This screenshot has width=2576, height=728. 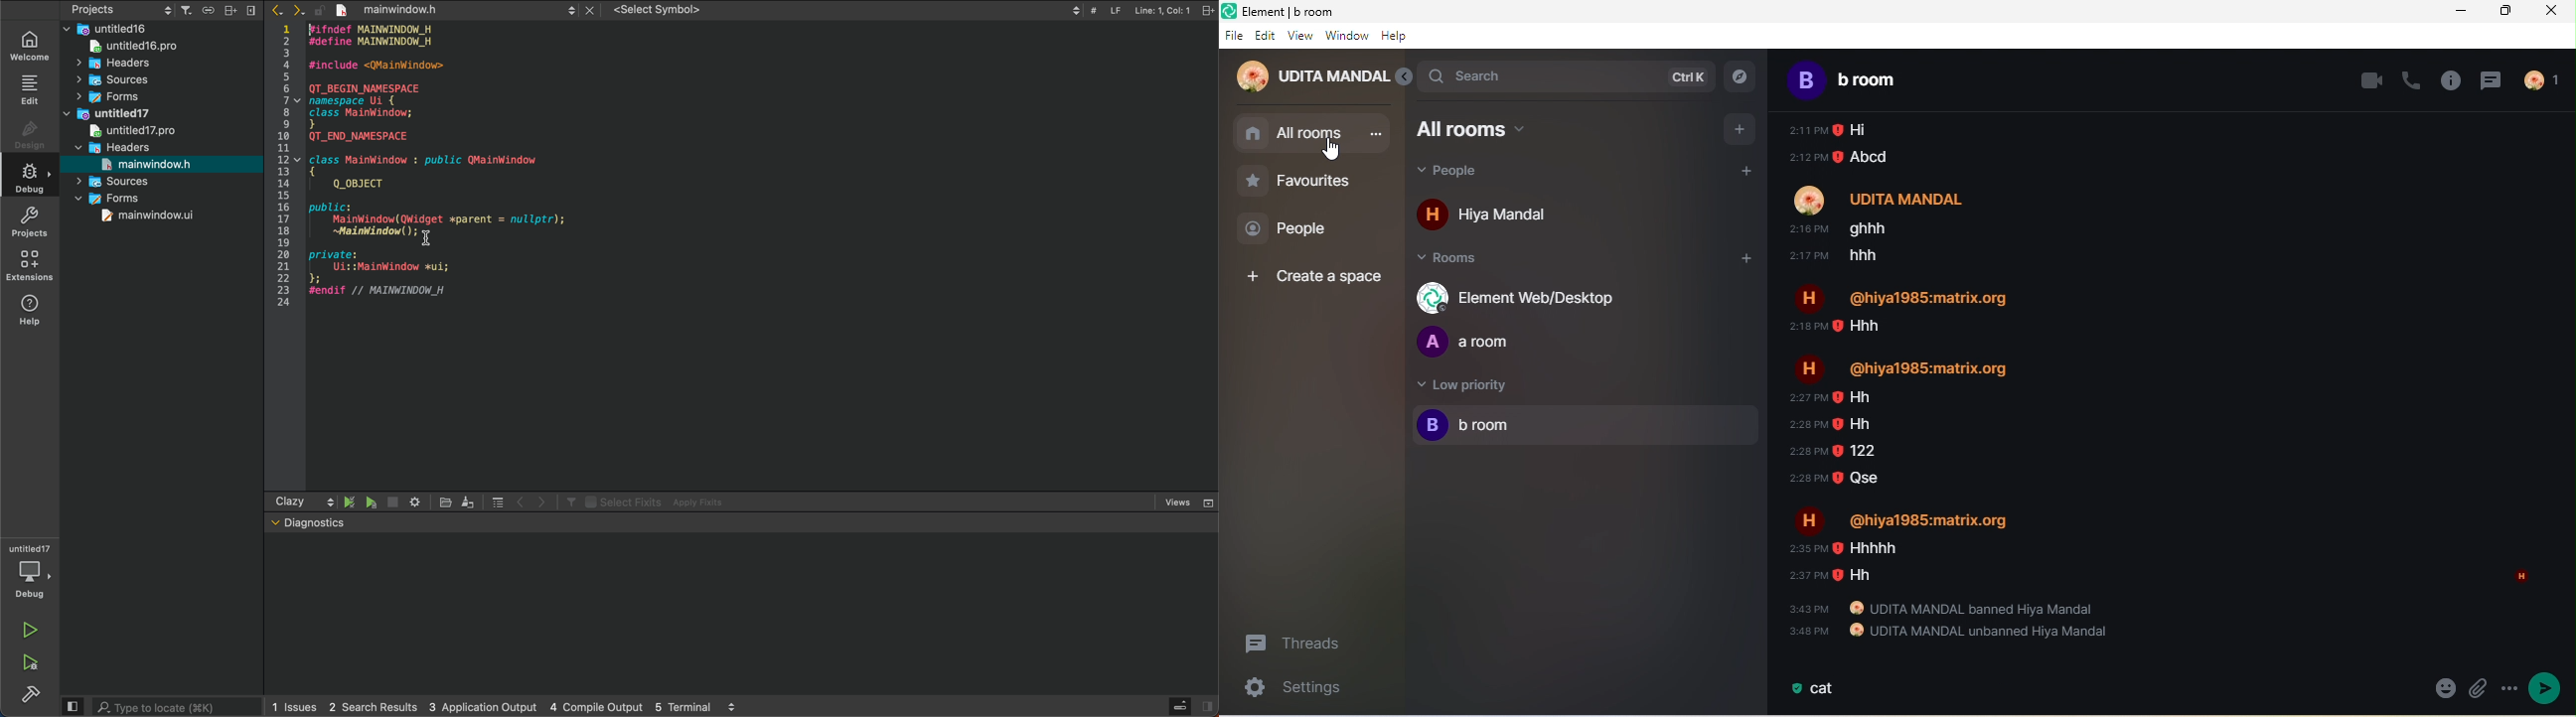 What do you see at coordinates (521, 500) in the screenshot?
I see `Previous` at bounding box center [521, 500].